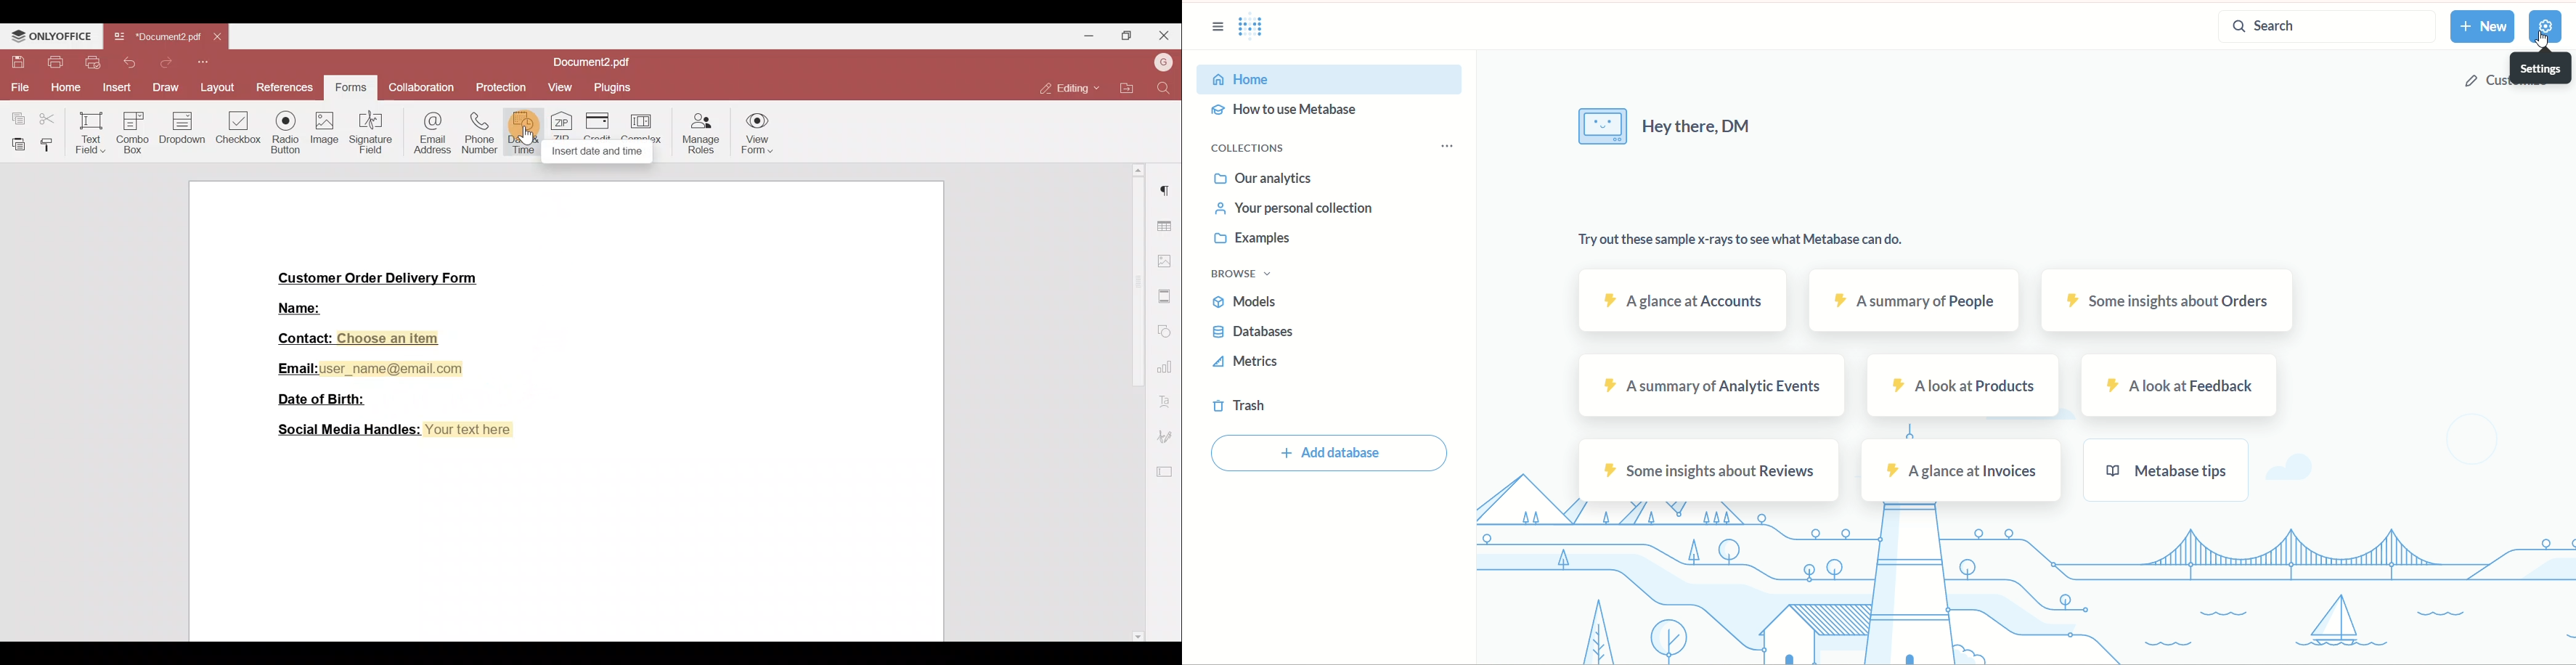 Image resolution: width=2576 pixels, height=672 pixels. What do you see at coordinates (1212, 30) in the screenshot?
I see `sidebar` at bounding box center [1212, 30].